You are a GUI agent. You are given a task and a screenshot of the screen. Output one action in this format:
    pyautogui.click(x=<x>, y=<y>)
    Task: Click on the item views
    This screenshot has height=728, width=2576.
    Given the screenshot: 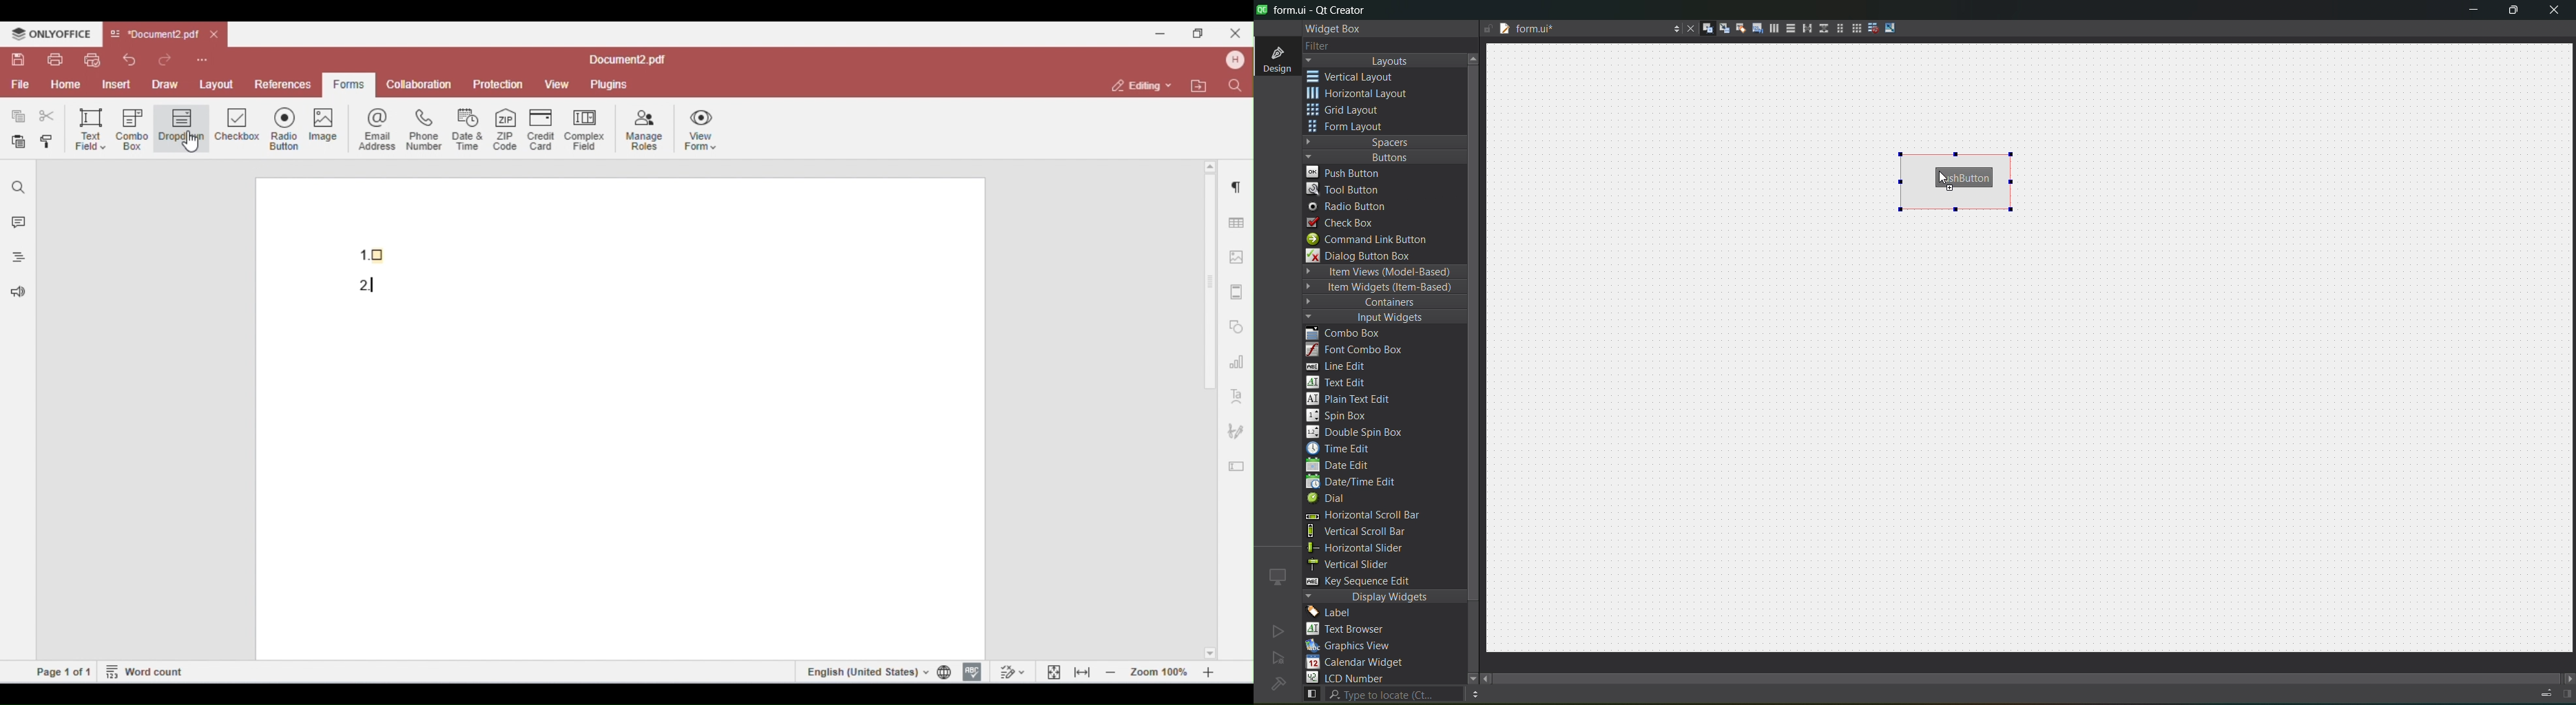 What is the action you would take?
    pyautogui.click(x=1383, y=273)
    